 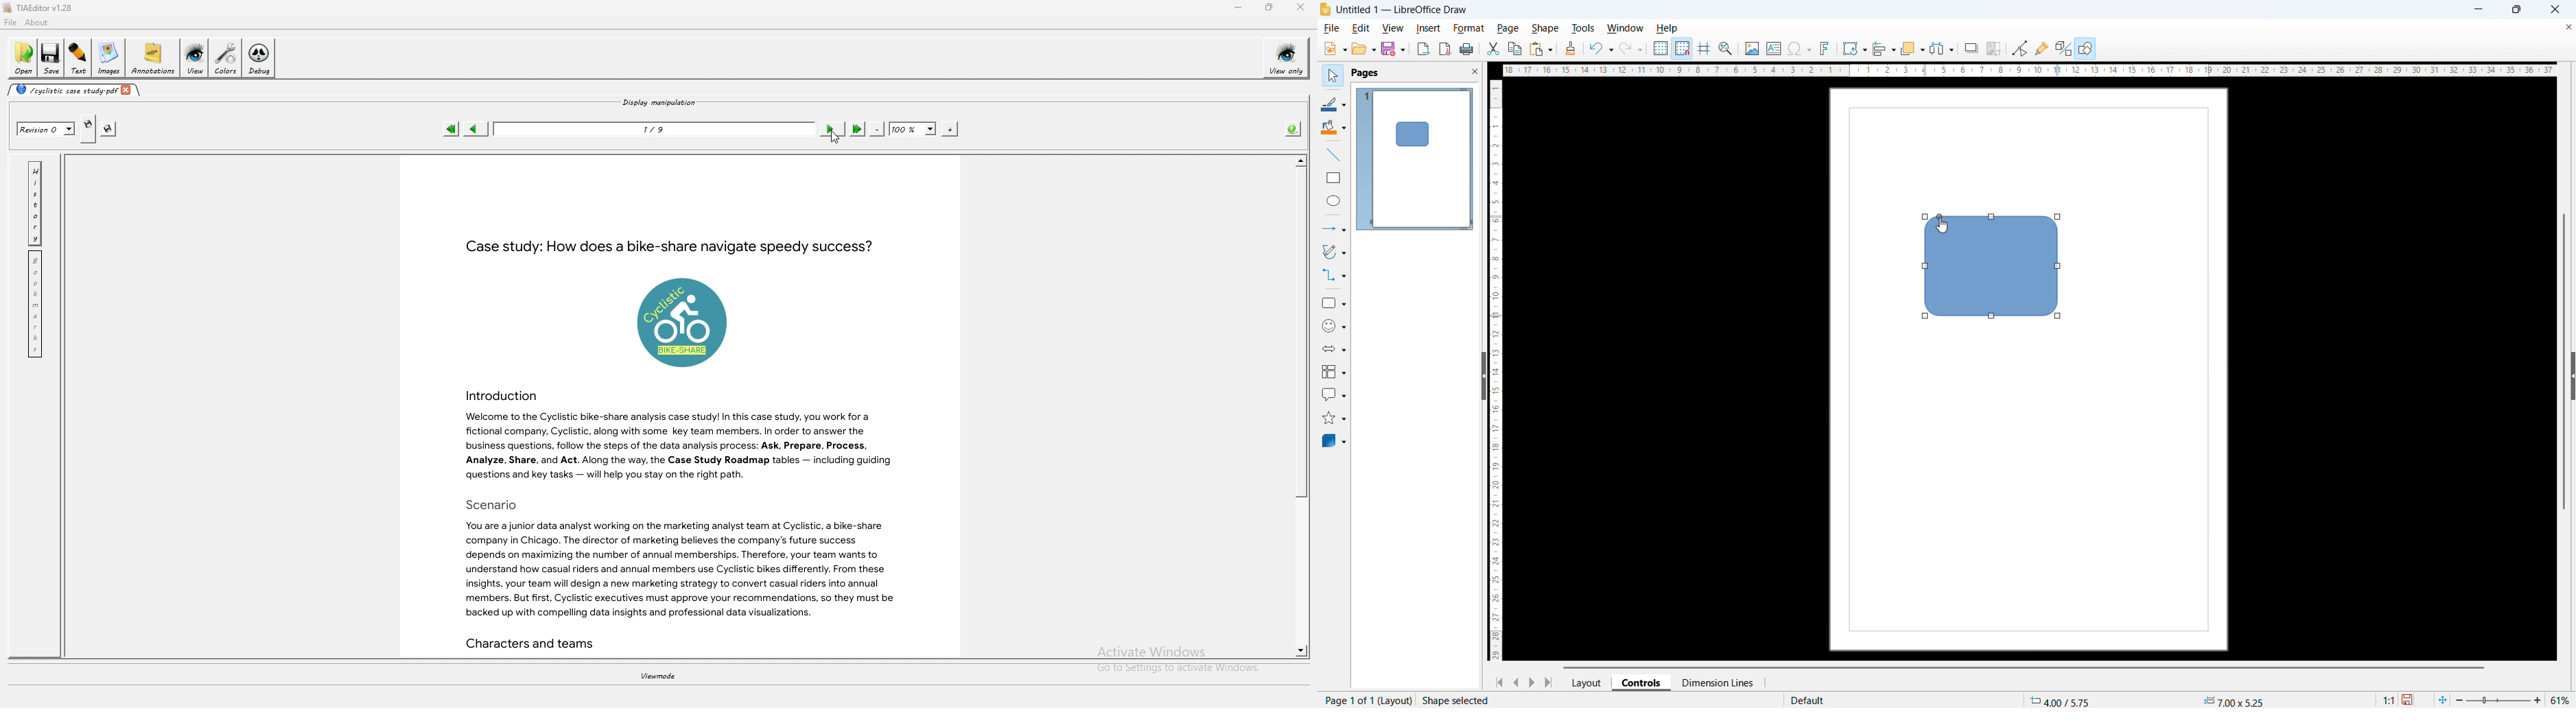 What do you see at coordinates (1331, 76) in the screenshot?
I see `select ` at bounding box center [1331, 76].